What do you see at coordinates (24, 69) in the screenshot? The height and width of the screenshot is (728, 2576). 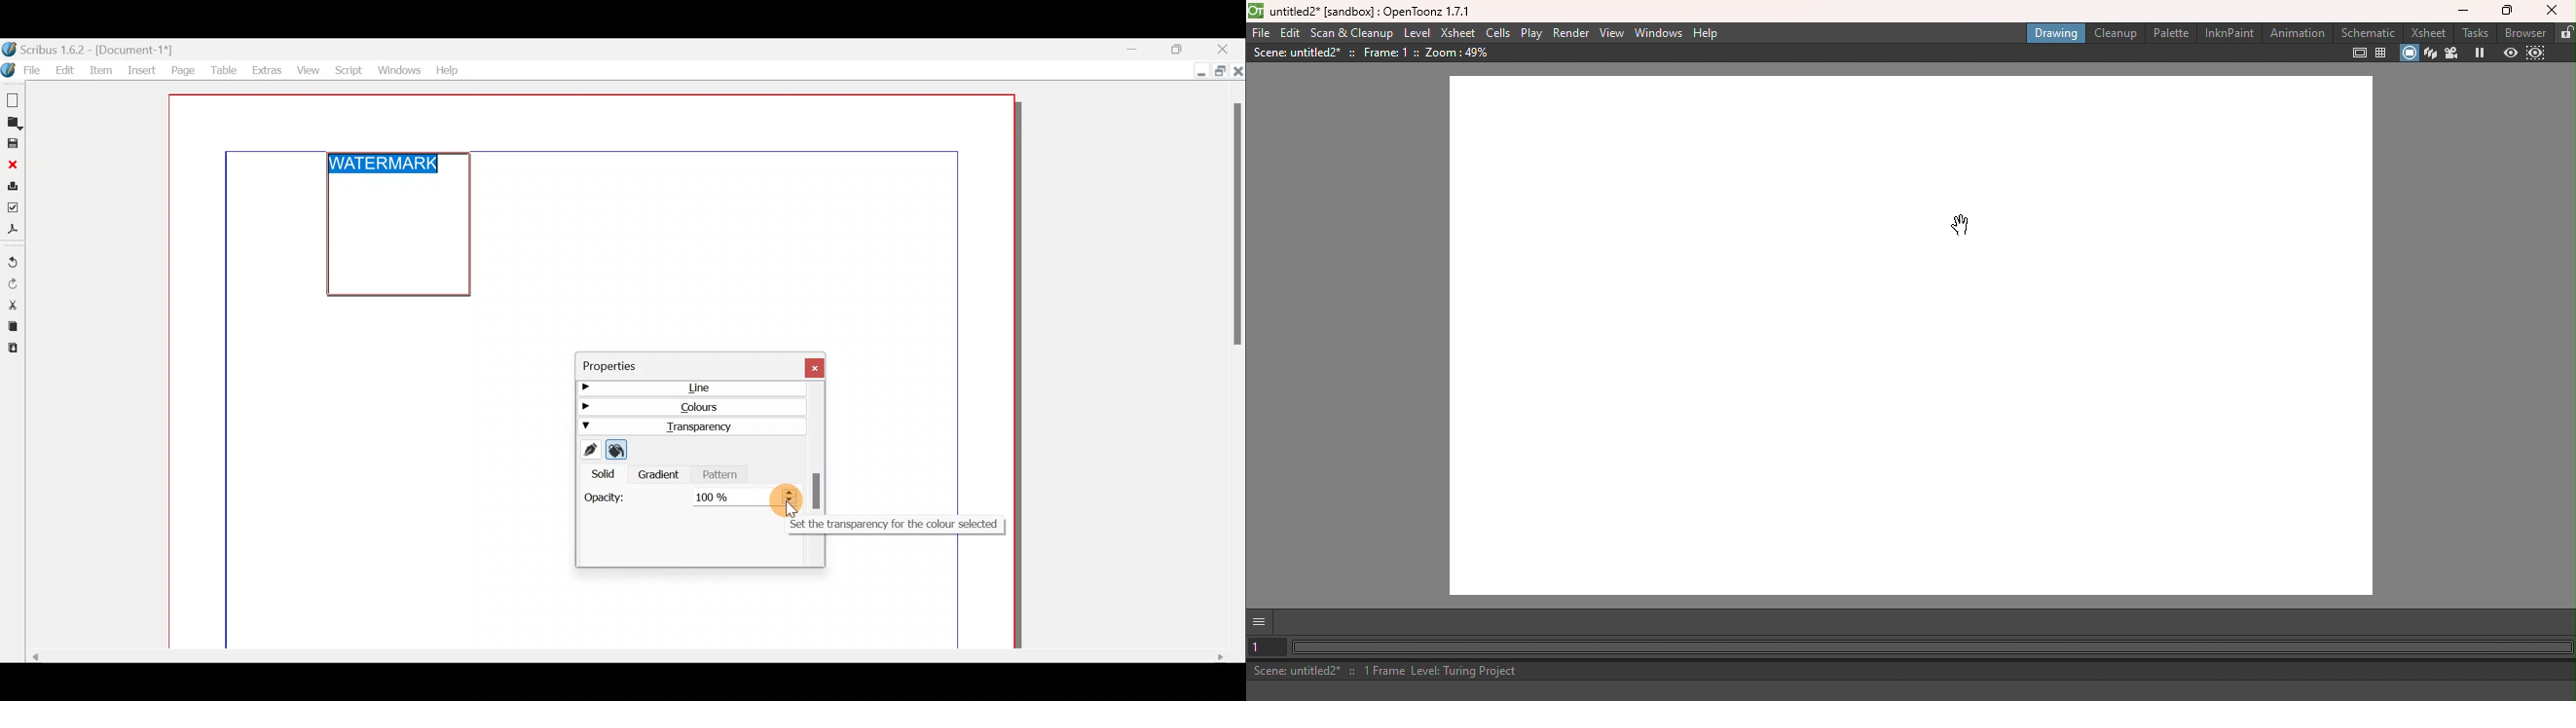 I see `File` at bounding box center [24, 69].